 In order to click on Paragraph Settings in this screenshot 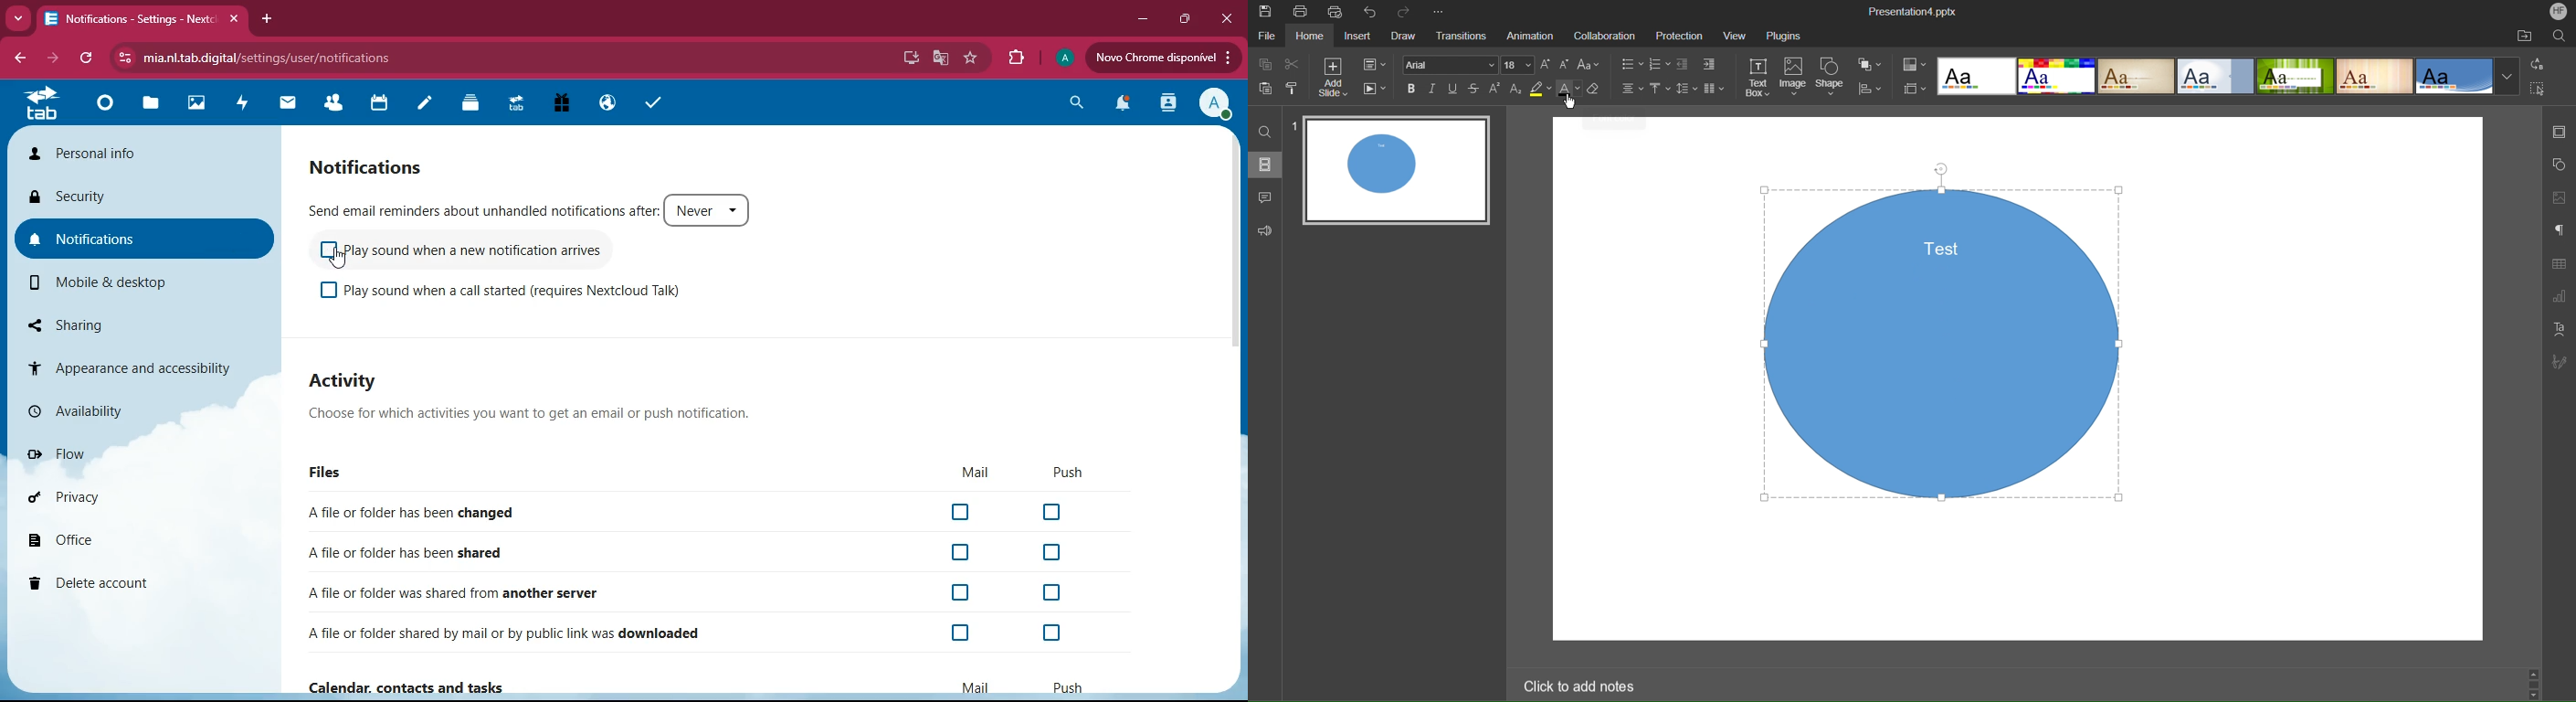, I will do `click(2559, 230)`.